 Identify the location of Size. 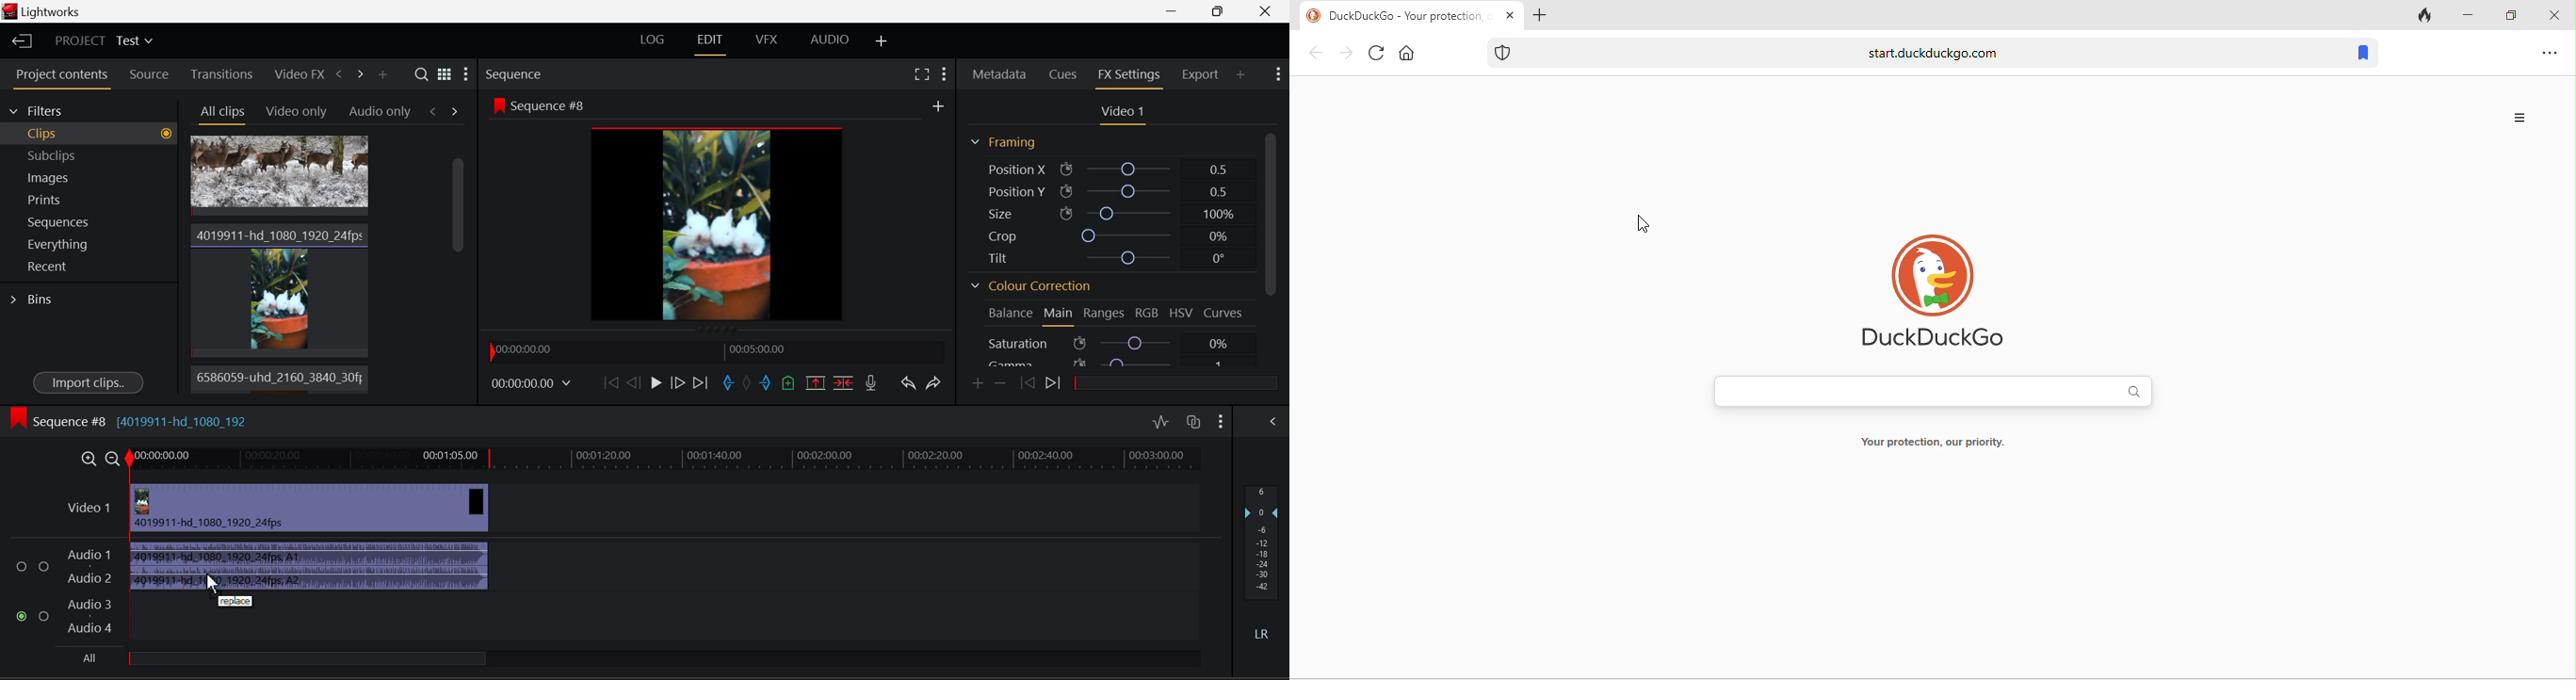
(1117, 213).